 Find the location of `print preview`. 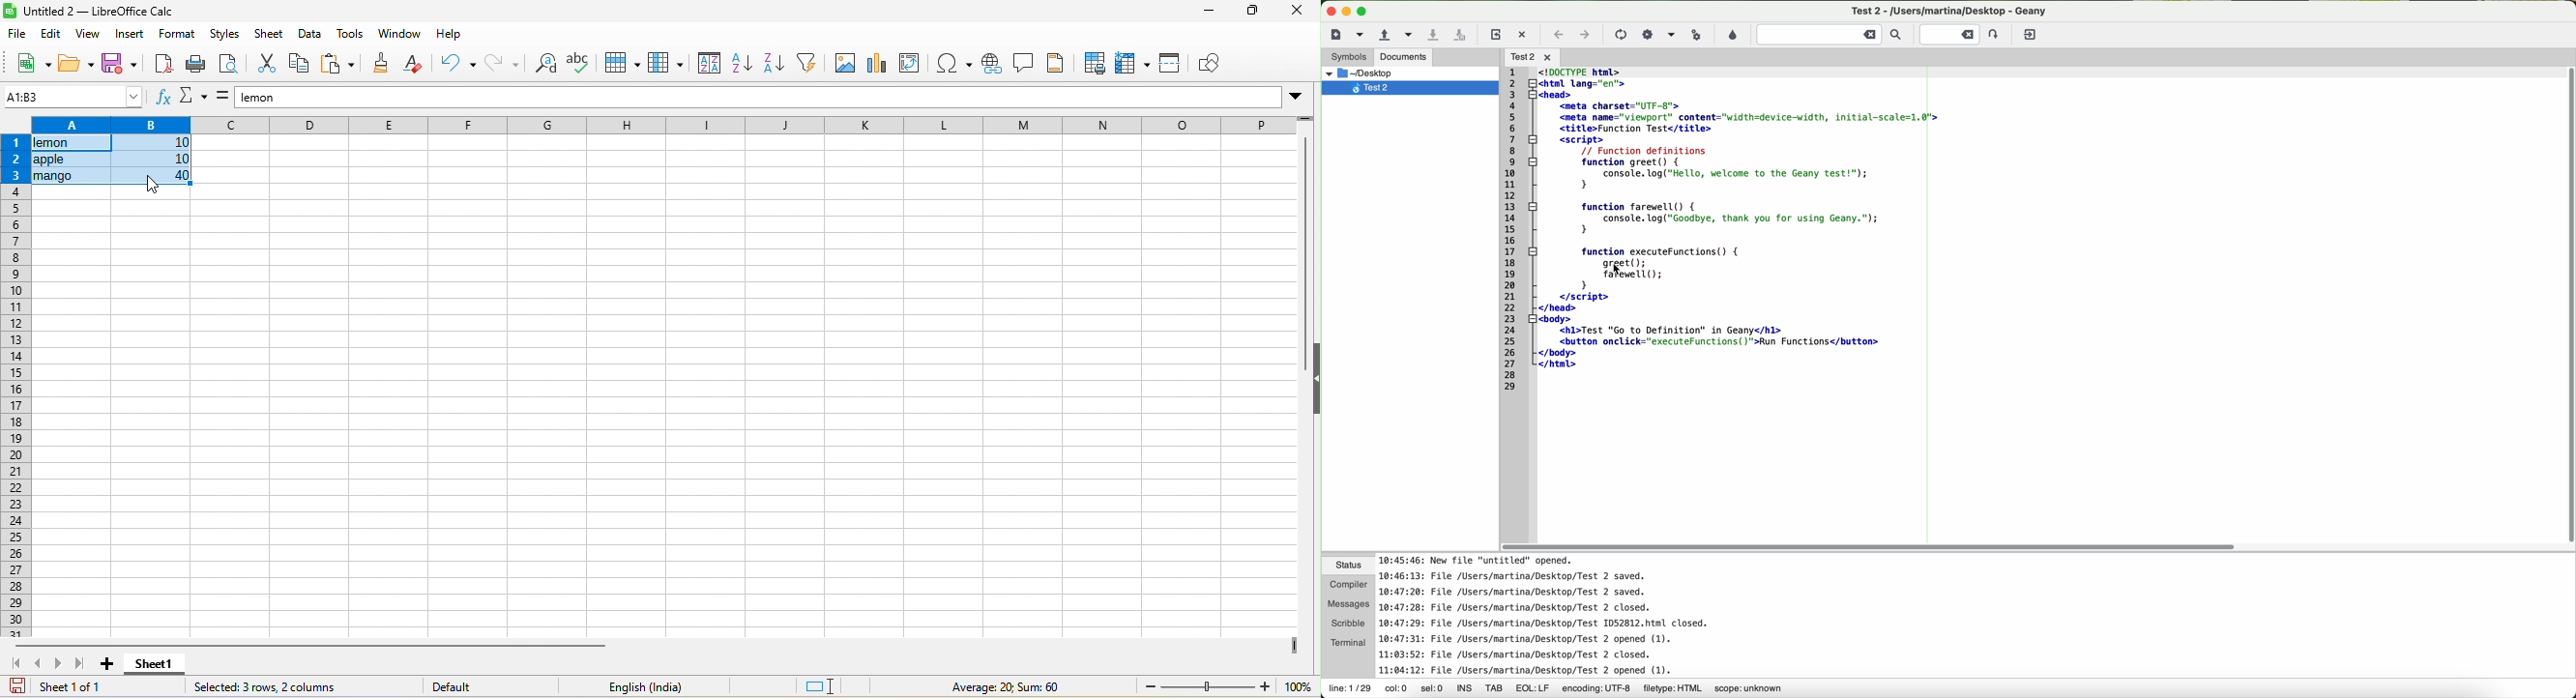

print preview is located at coordinates (227, 66).